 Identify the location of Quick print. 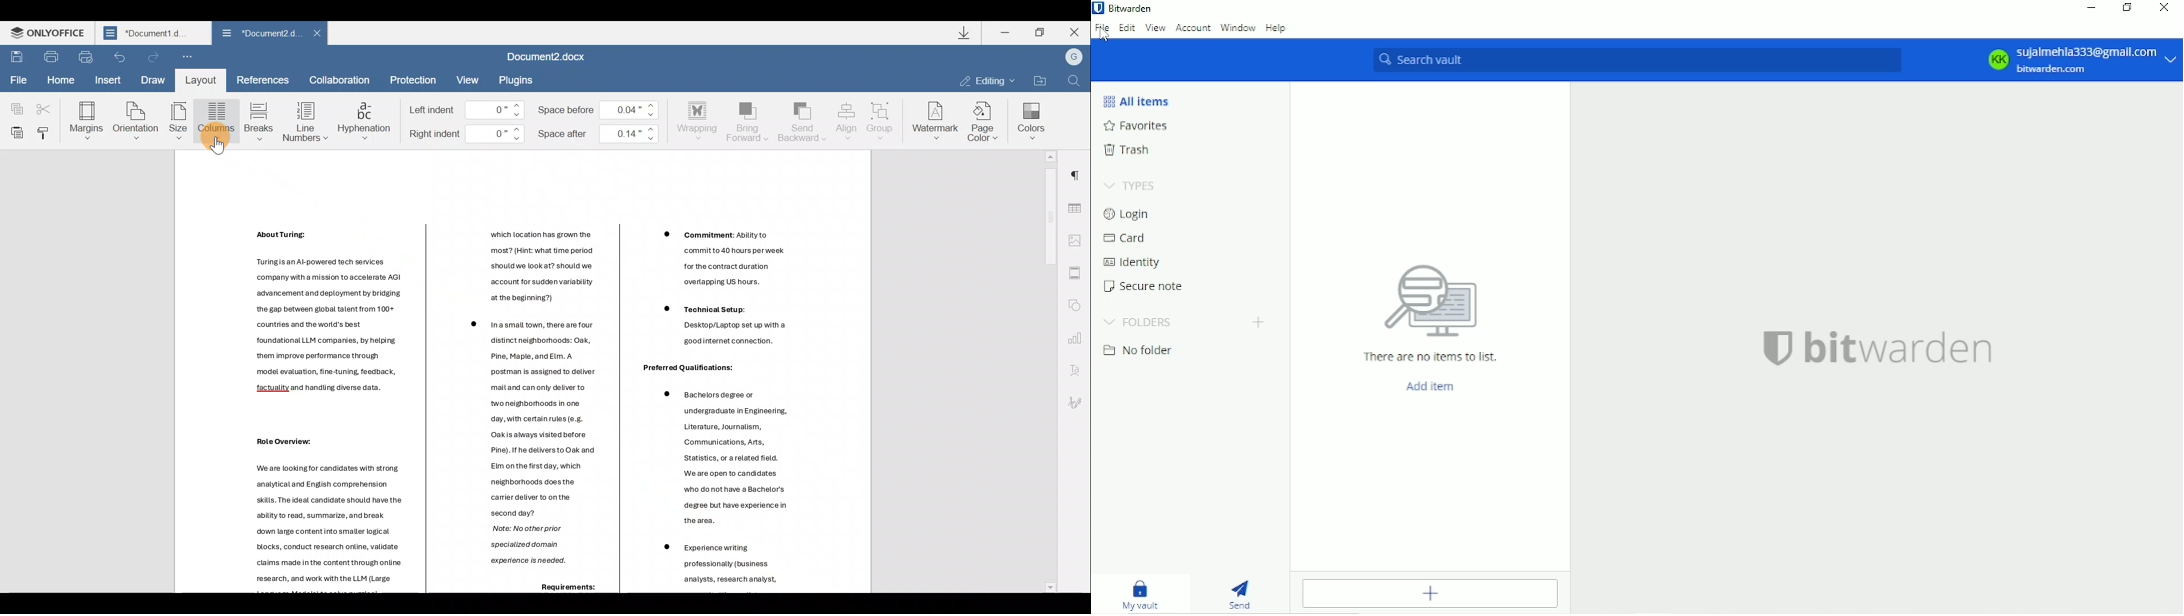
(86, 56).